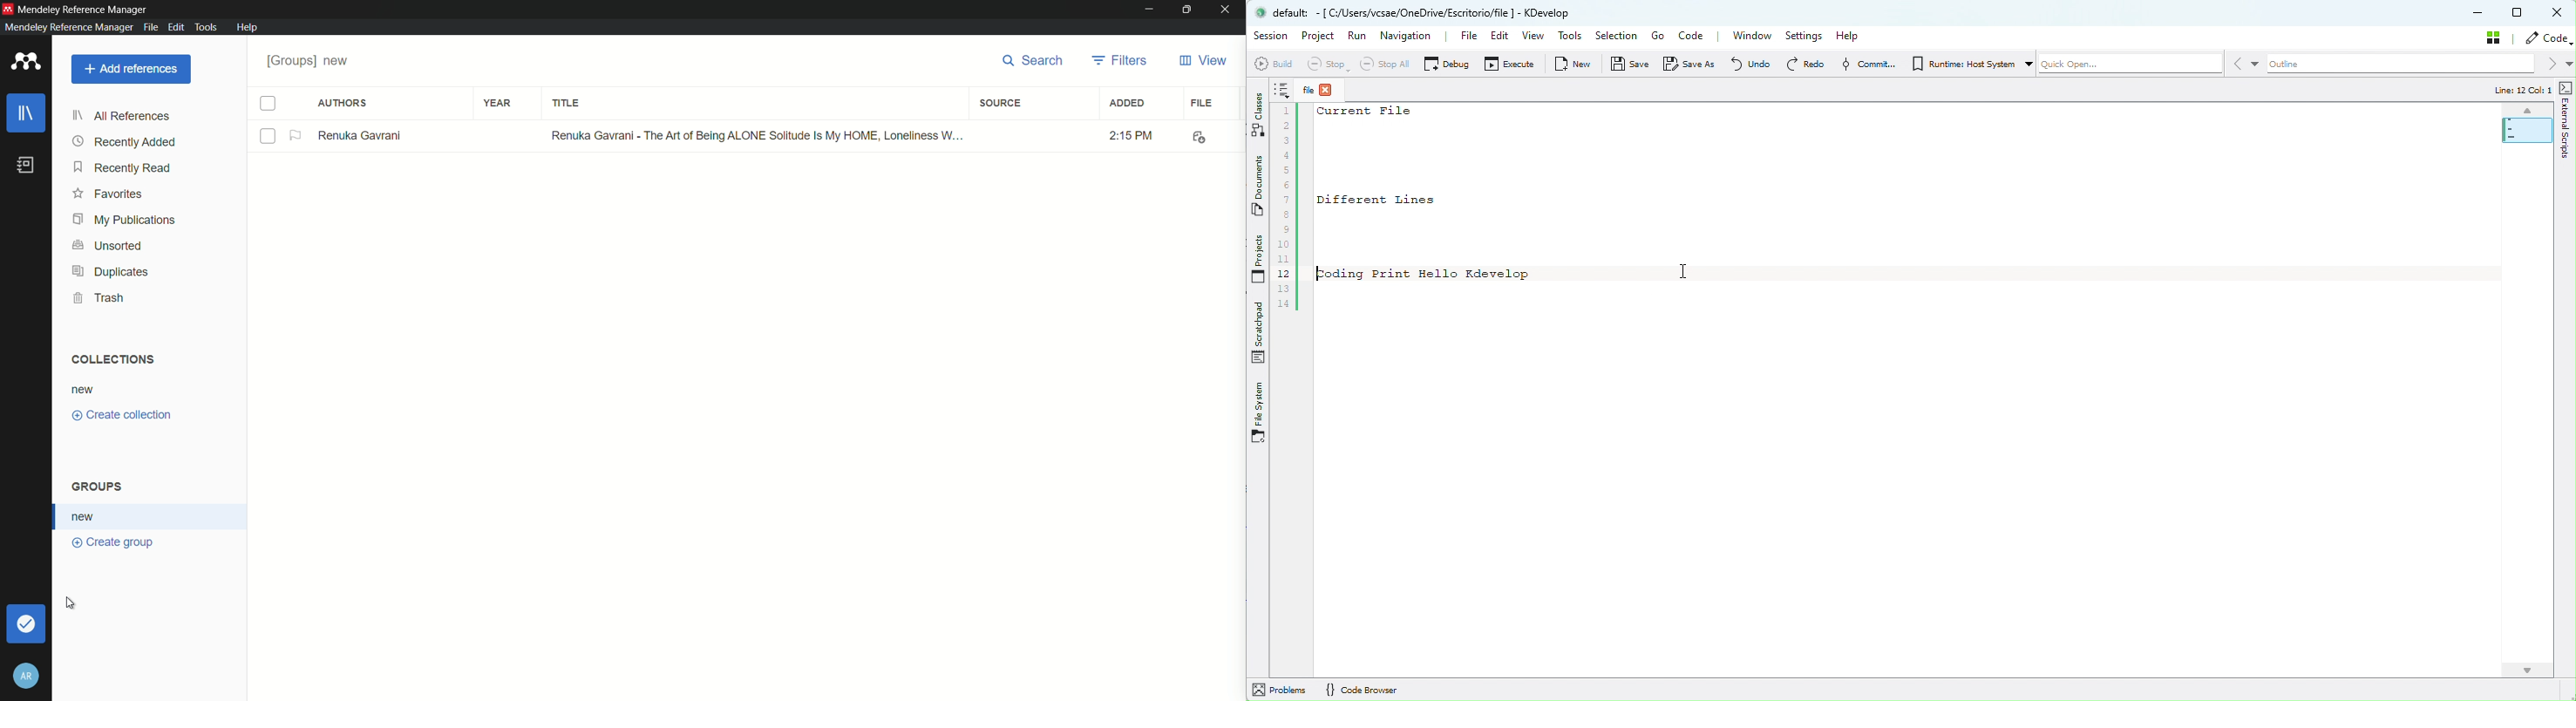  Describe the element at coordinates (207, 26) in the screenshot. I see `tools menu` at that location.